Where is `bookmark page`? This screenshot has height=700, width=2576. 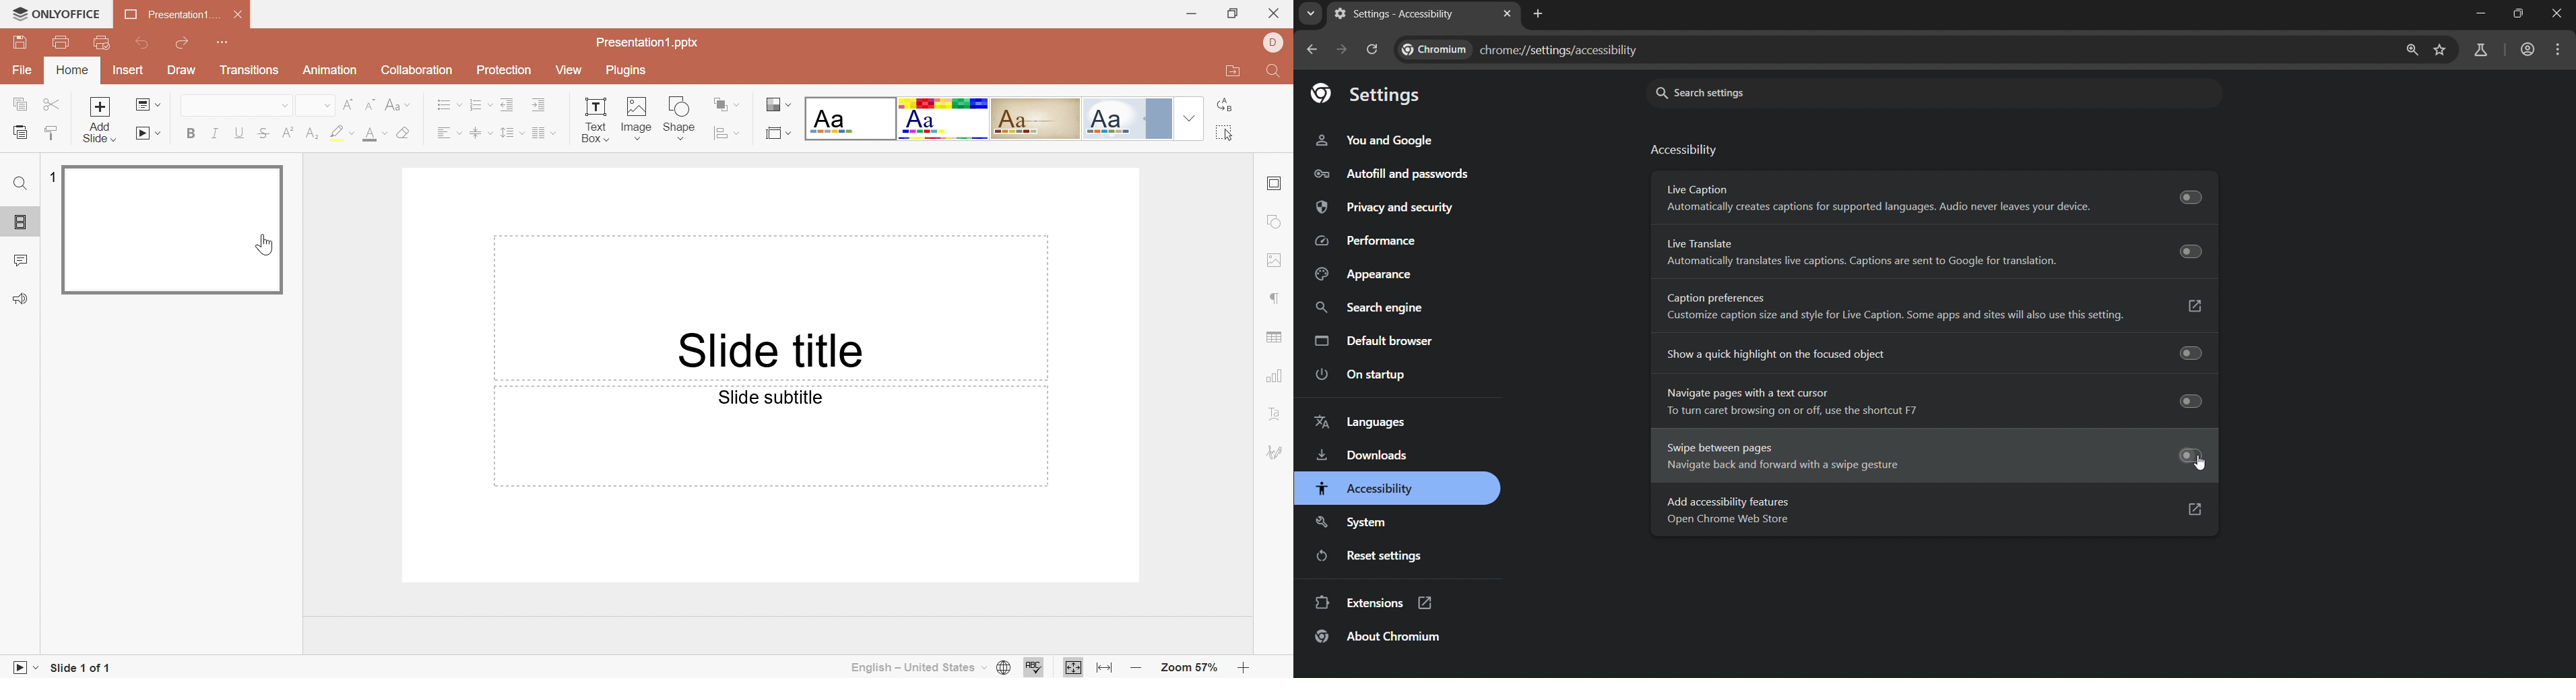
bookmark page is located at coordinates (2439, 50).